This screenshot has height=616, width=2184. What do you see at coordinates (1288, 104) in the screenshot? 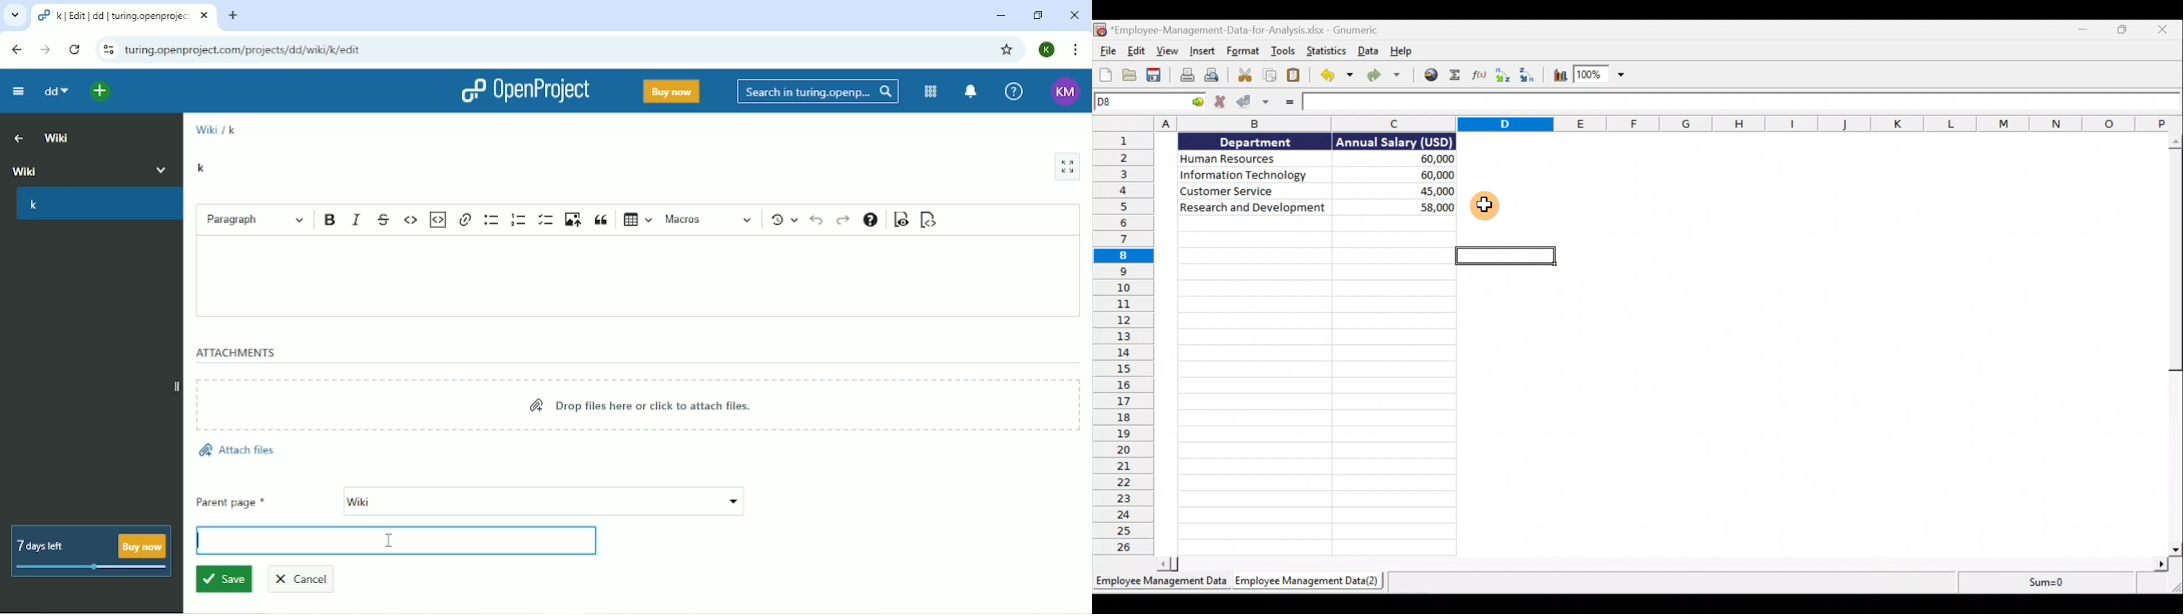
I see `Enter formula` at bounding box center [1288, 104].